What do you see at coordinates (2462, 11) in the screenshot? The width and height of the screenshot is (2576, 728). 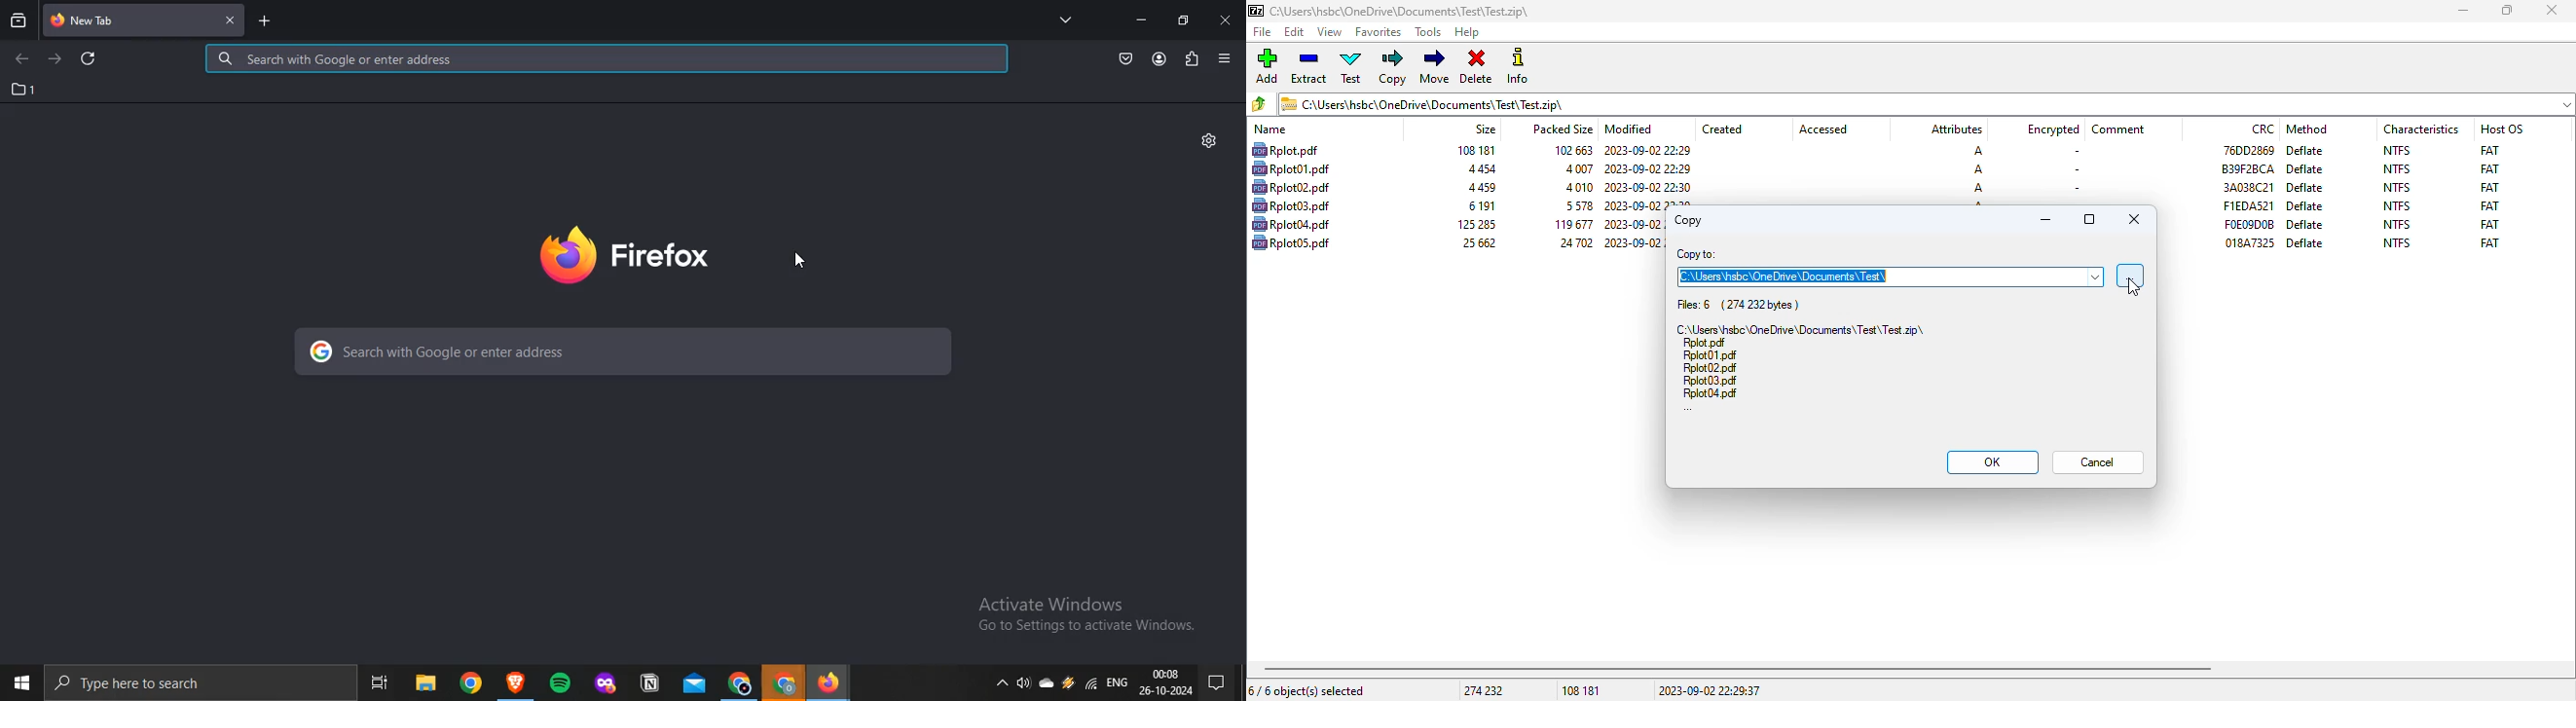 I see `minimize` at bounding box center [2462, 11].